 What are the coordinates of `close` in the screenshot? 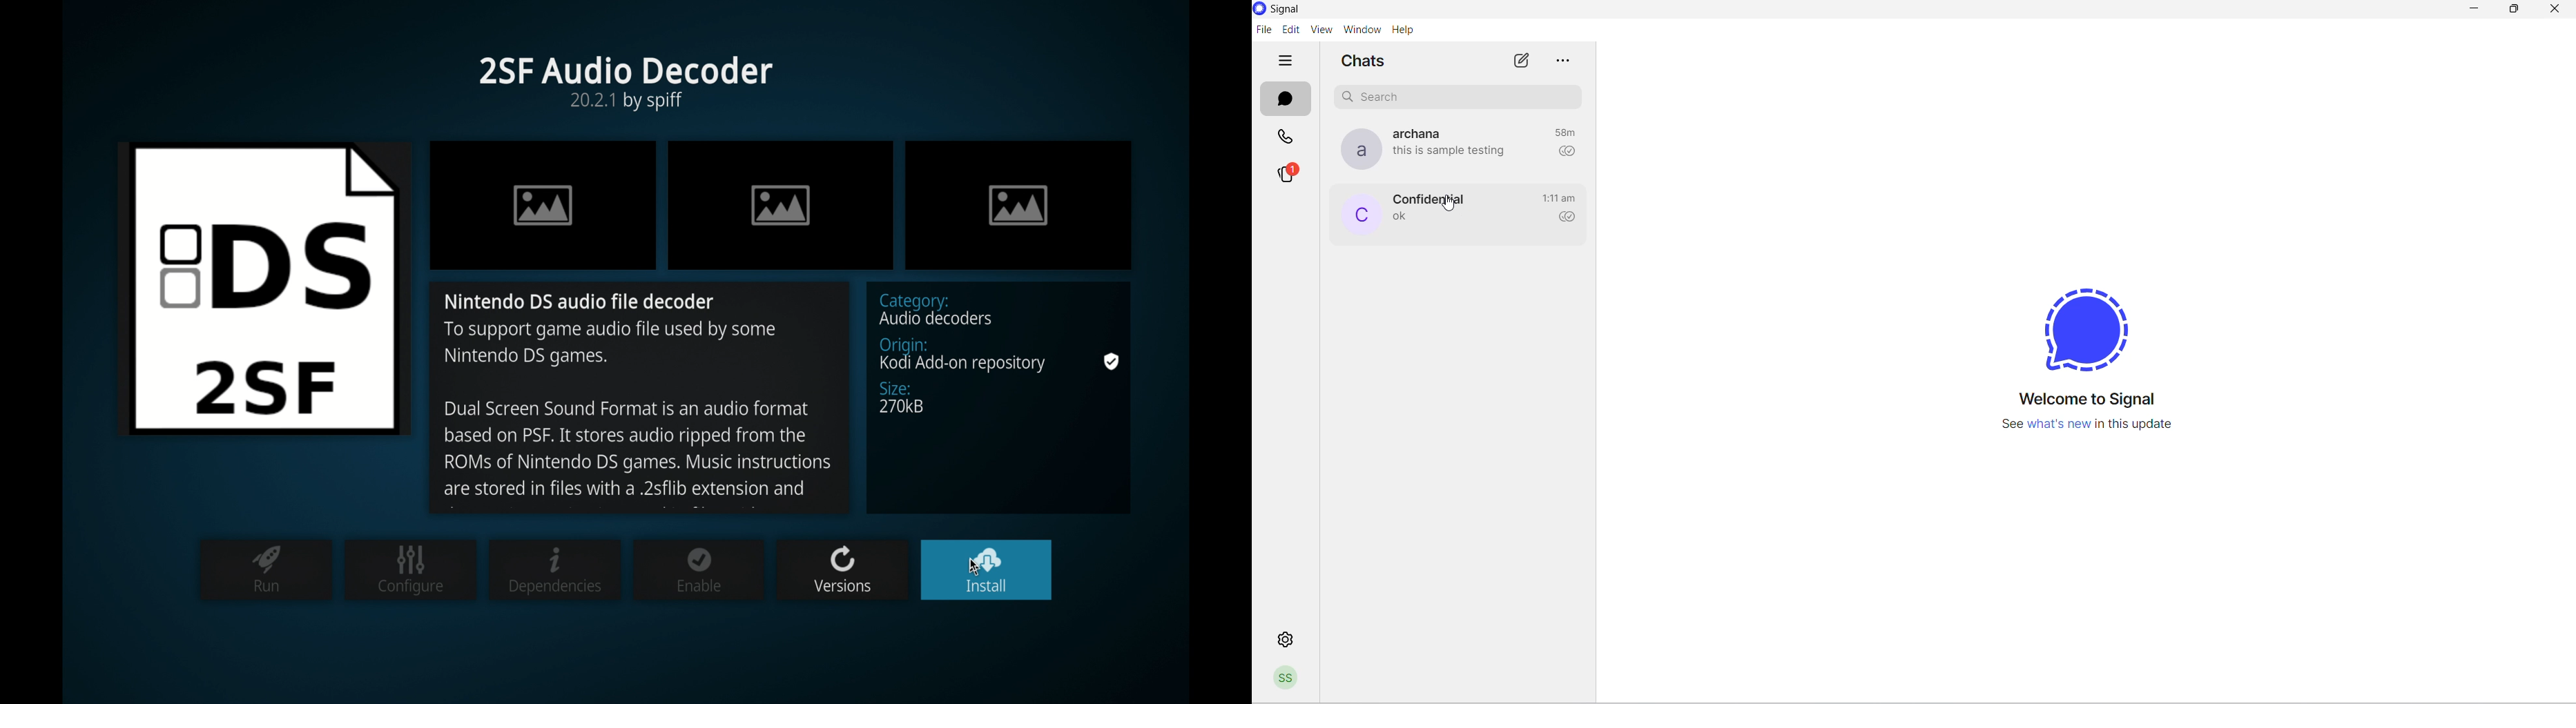 It's located at (2553, 11).